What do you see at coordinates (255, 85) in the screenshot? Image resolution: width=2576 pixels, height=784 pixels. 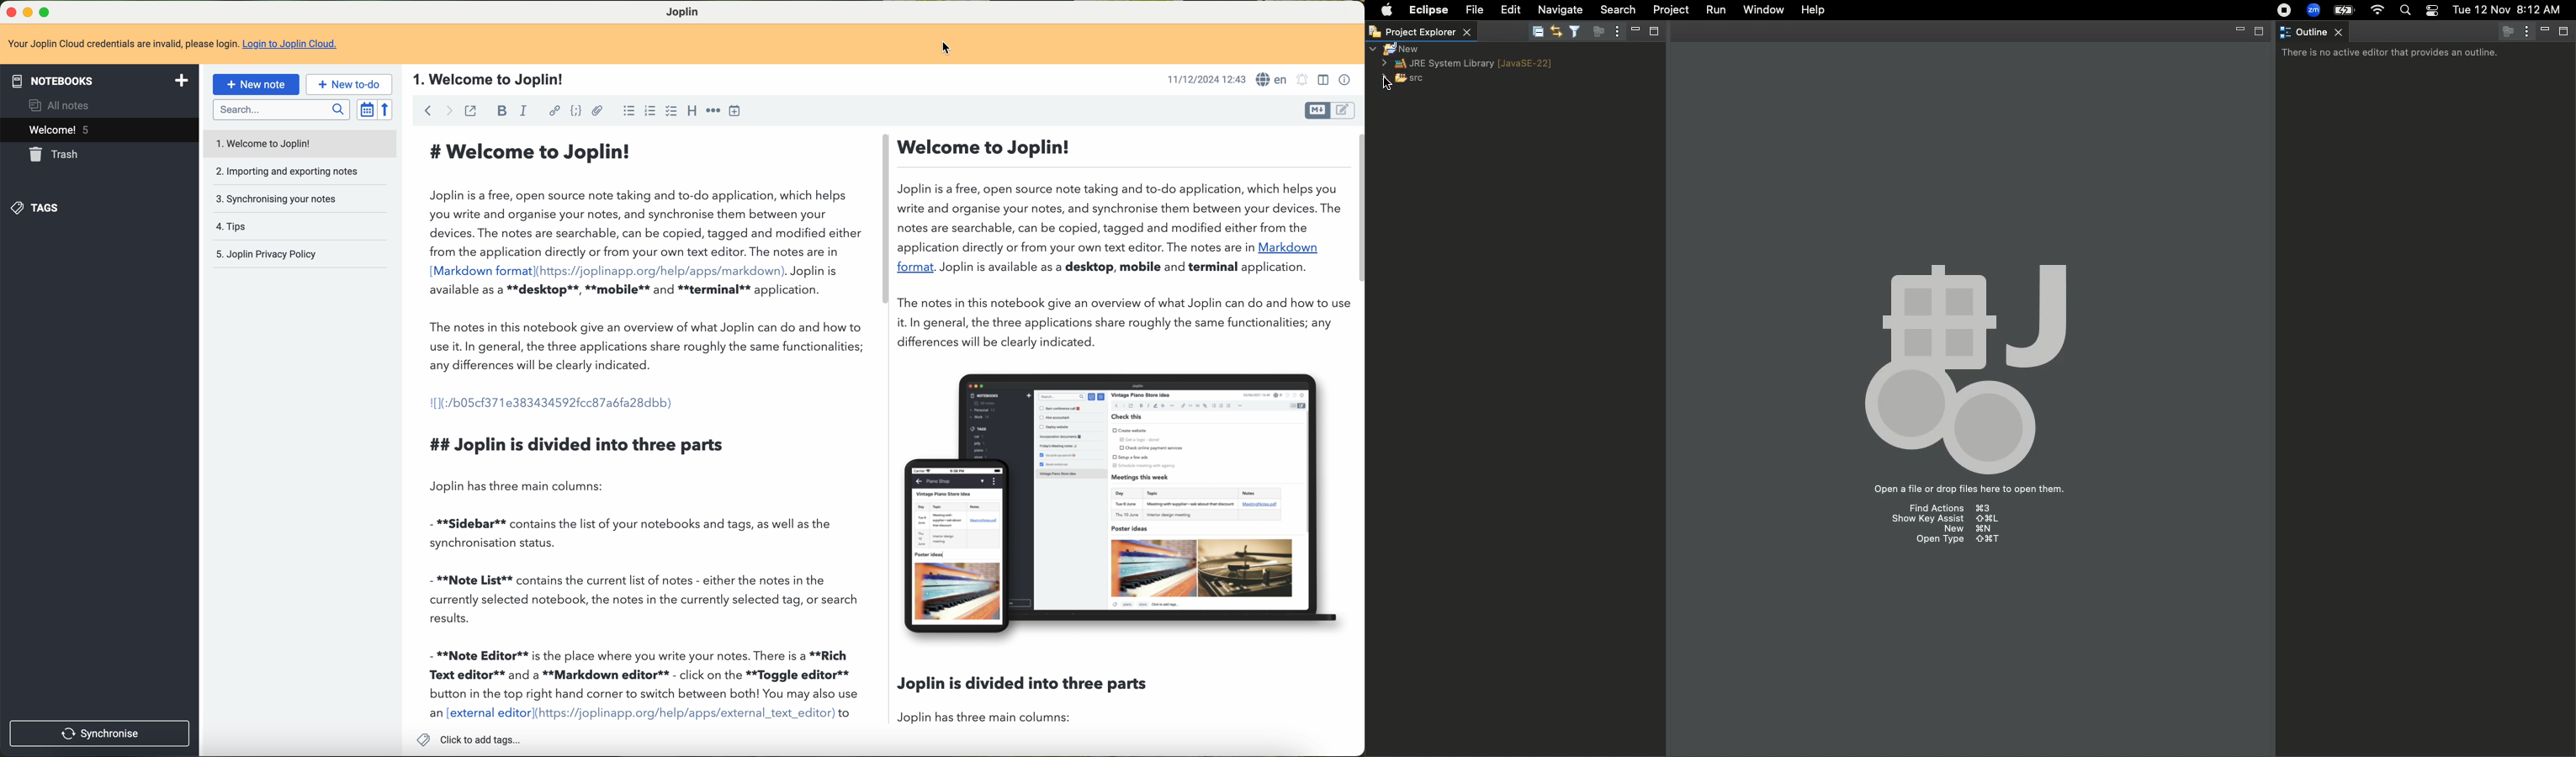 I see `new note` at bounding box center [255, 85].